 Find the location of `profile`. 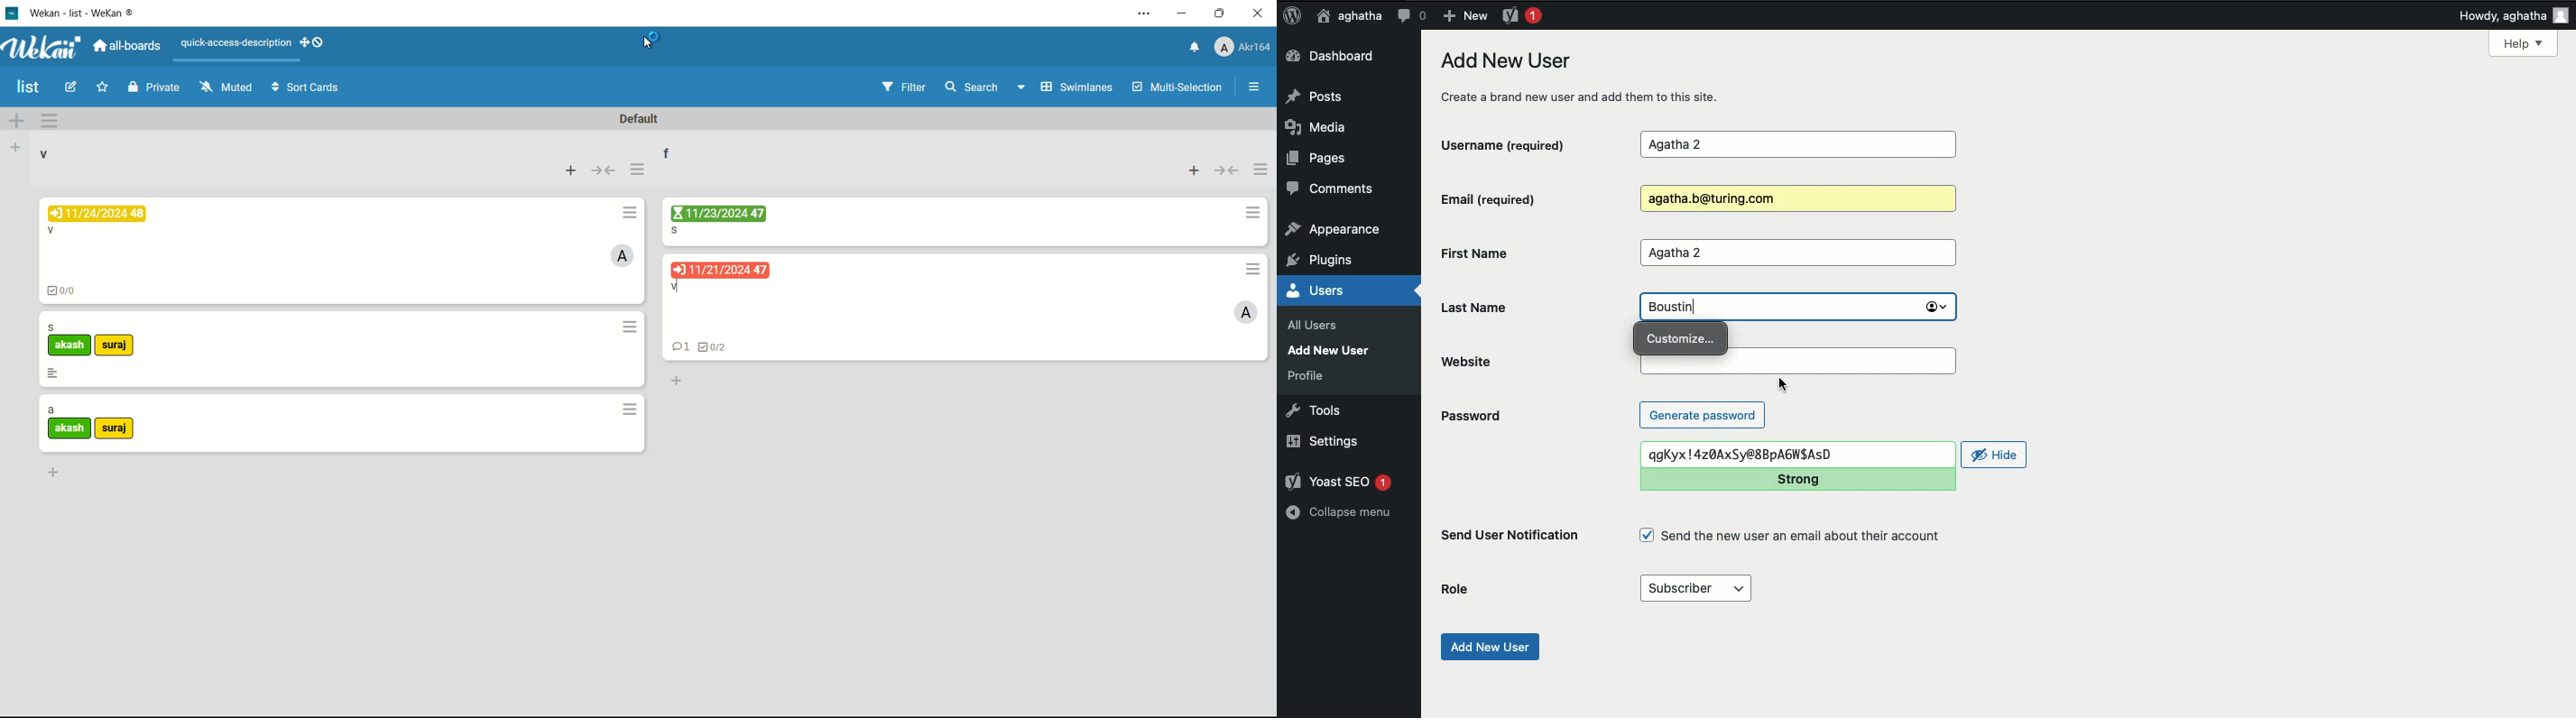

profile is located at coordinates (1244, 46).